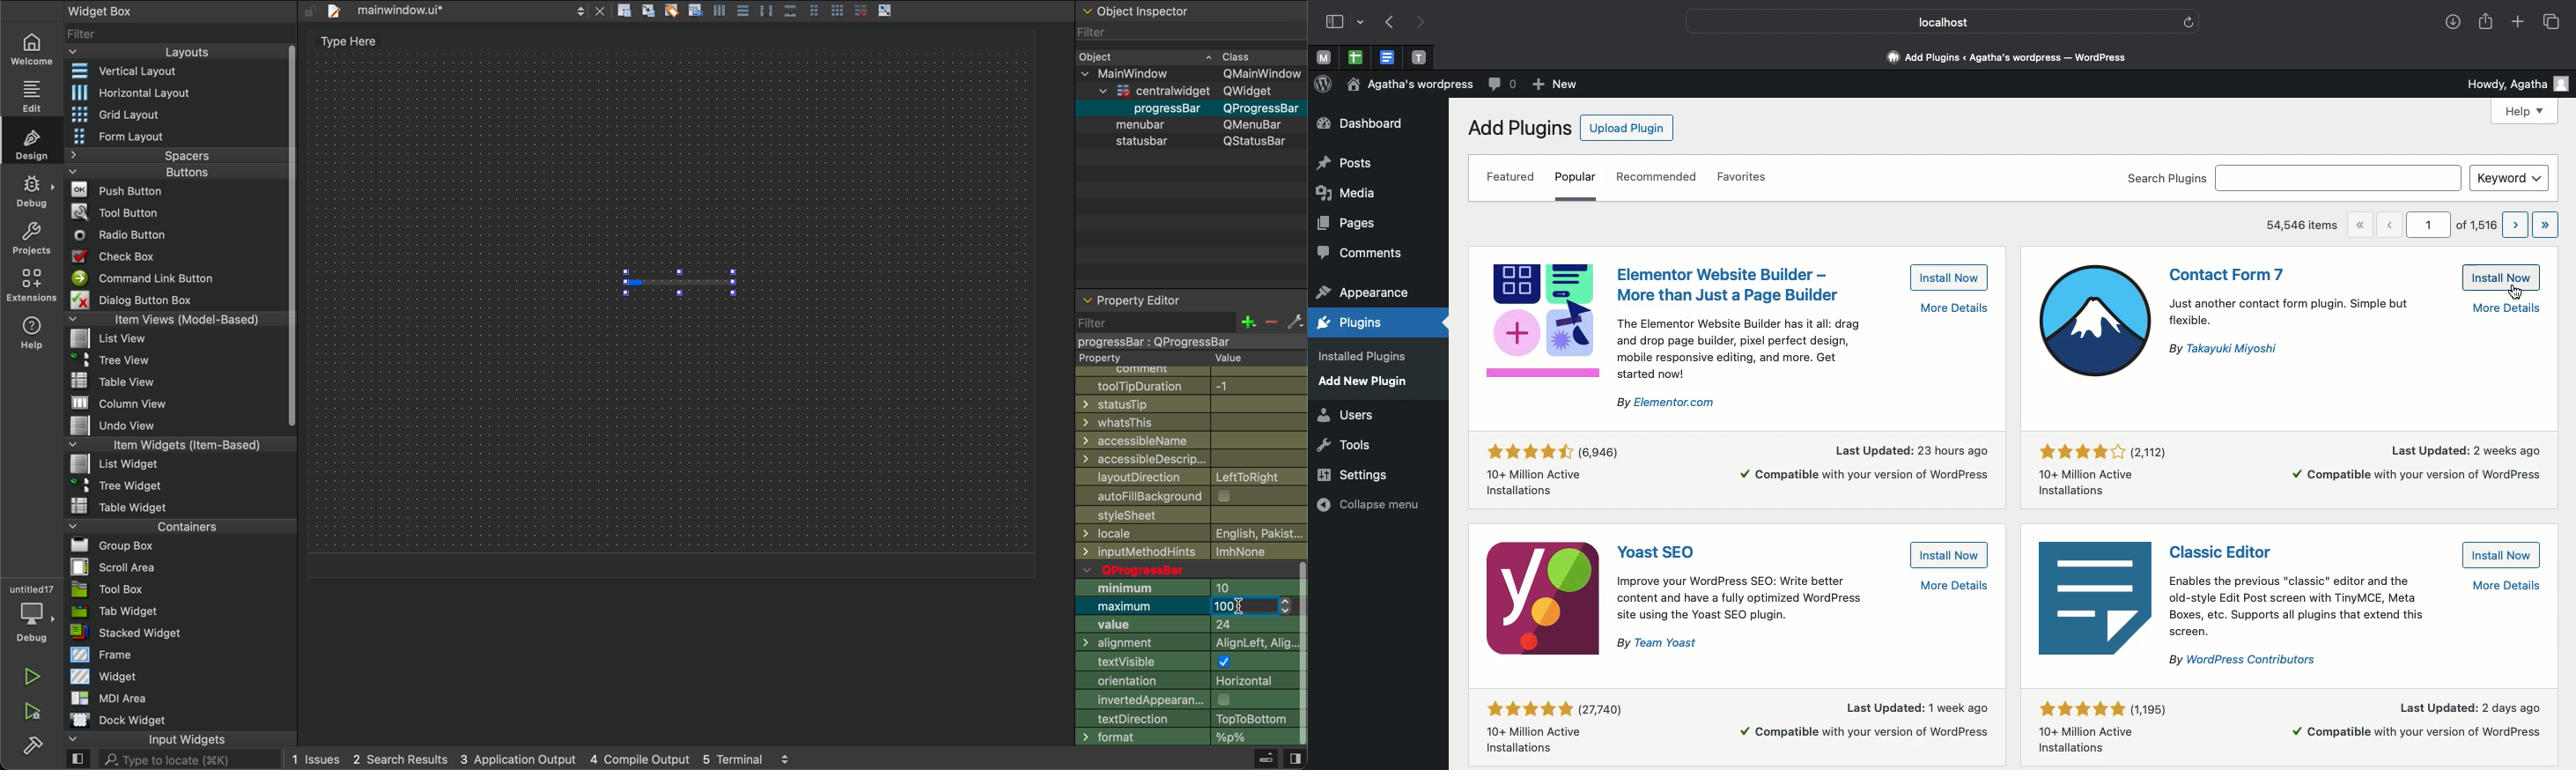 This screenshot has height=784, width=2576. Describe the element at coordinates (107, 589) in the screenshot. I see `Tool Box` at that location.